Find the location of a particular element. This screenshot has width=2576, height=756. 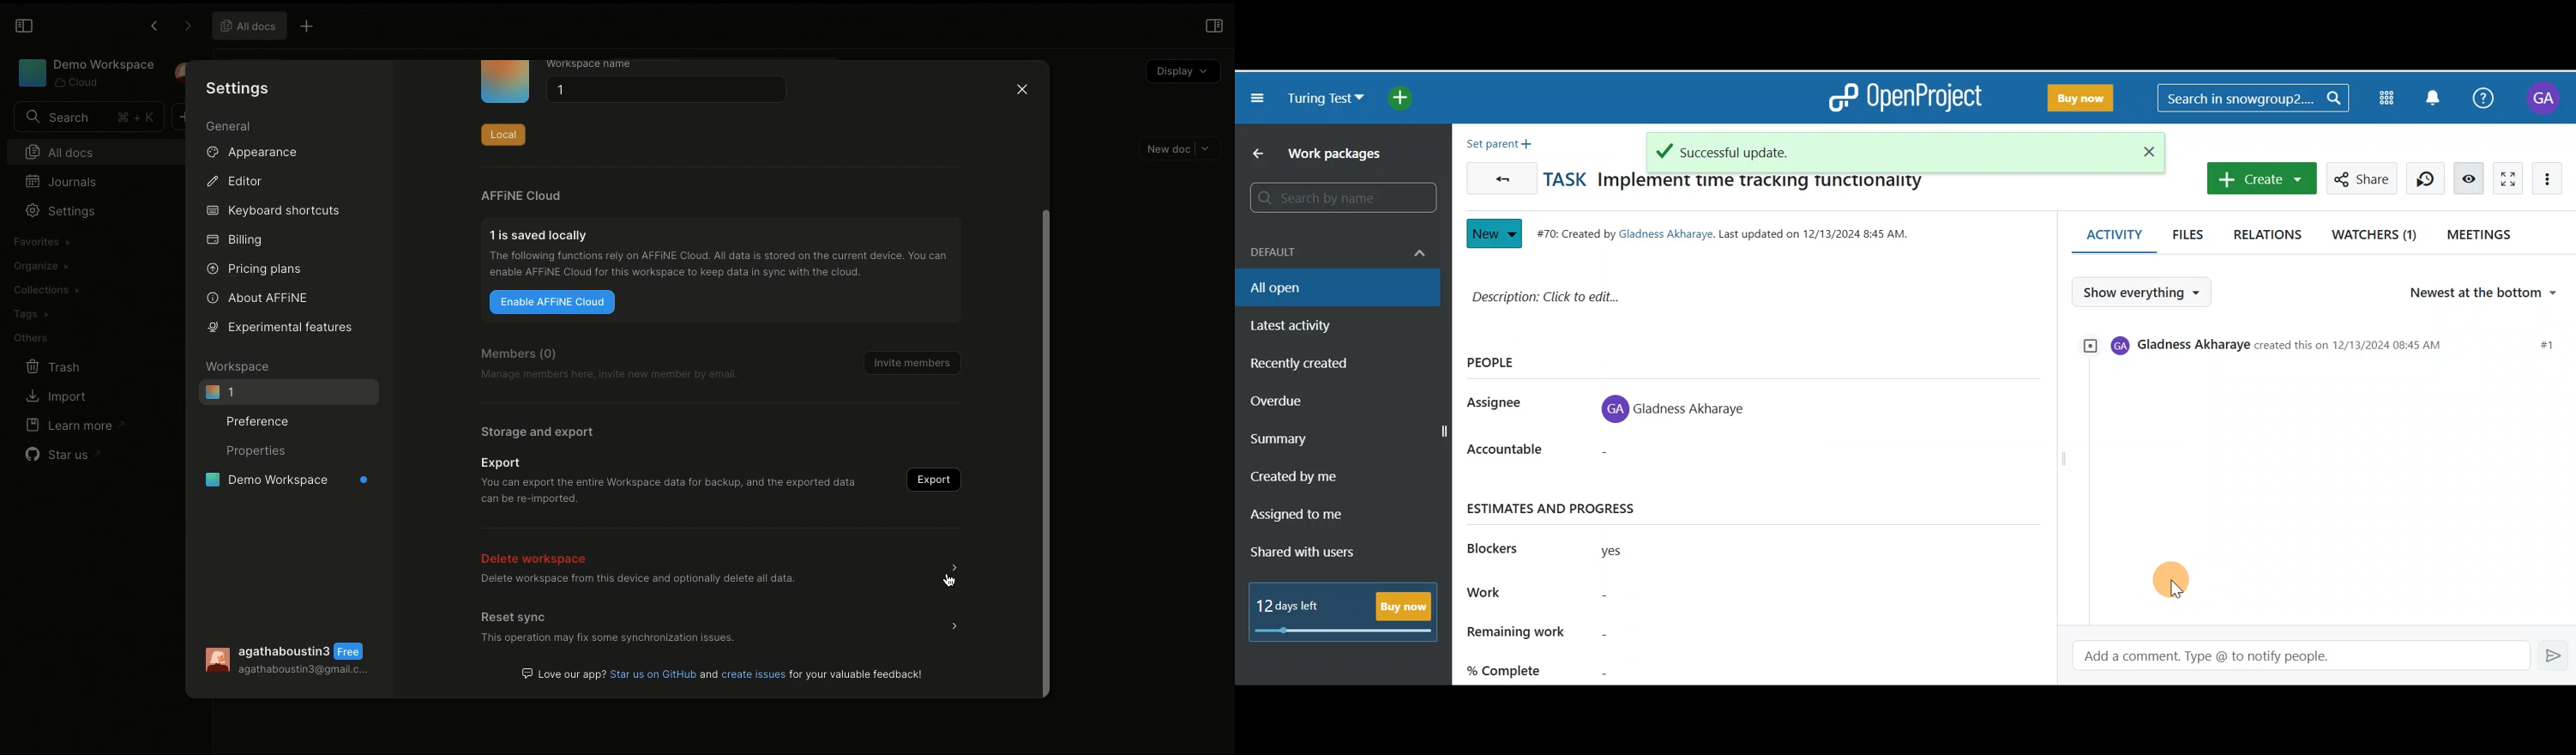

1 is located at coordinates (288, 392).